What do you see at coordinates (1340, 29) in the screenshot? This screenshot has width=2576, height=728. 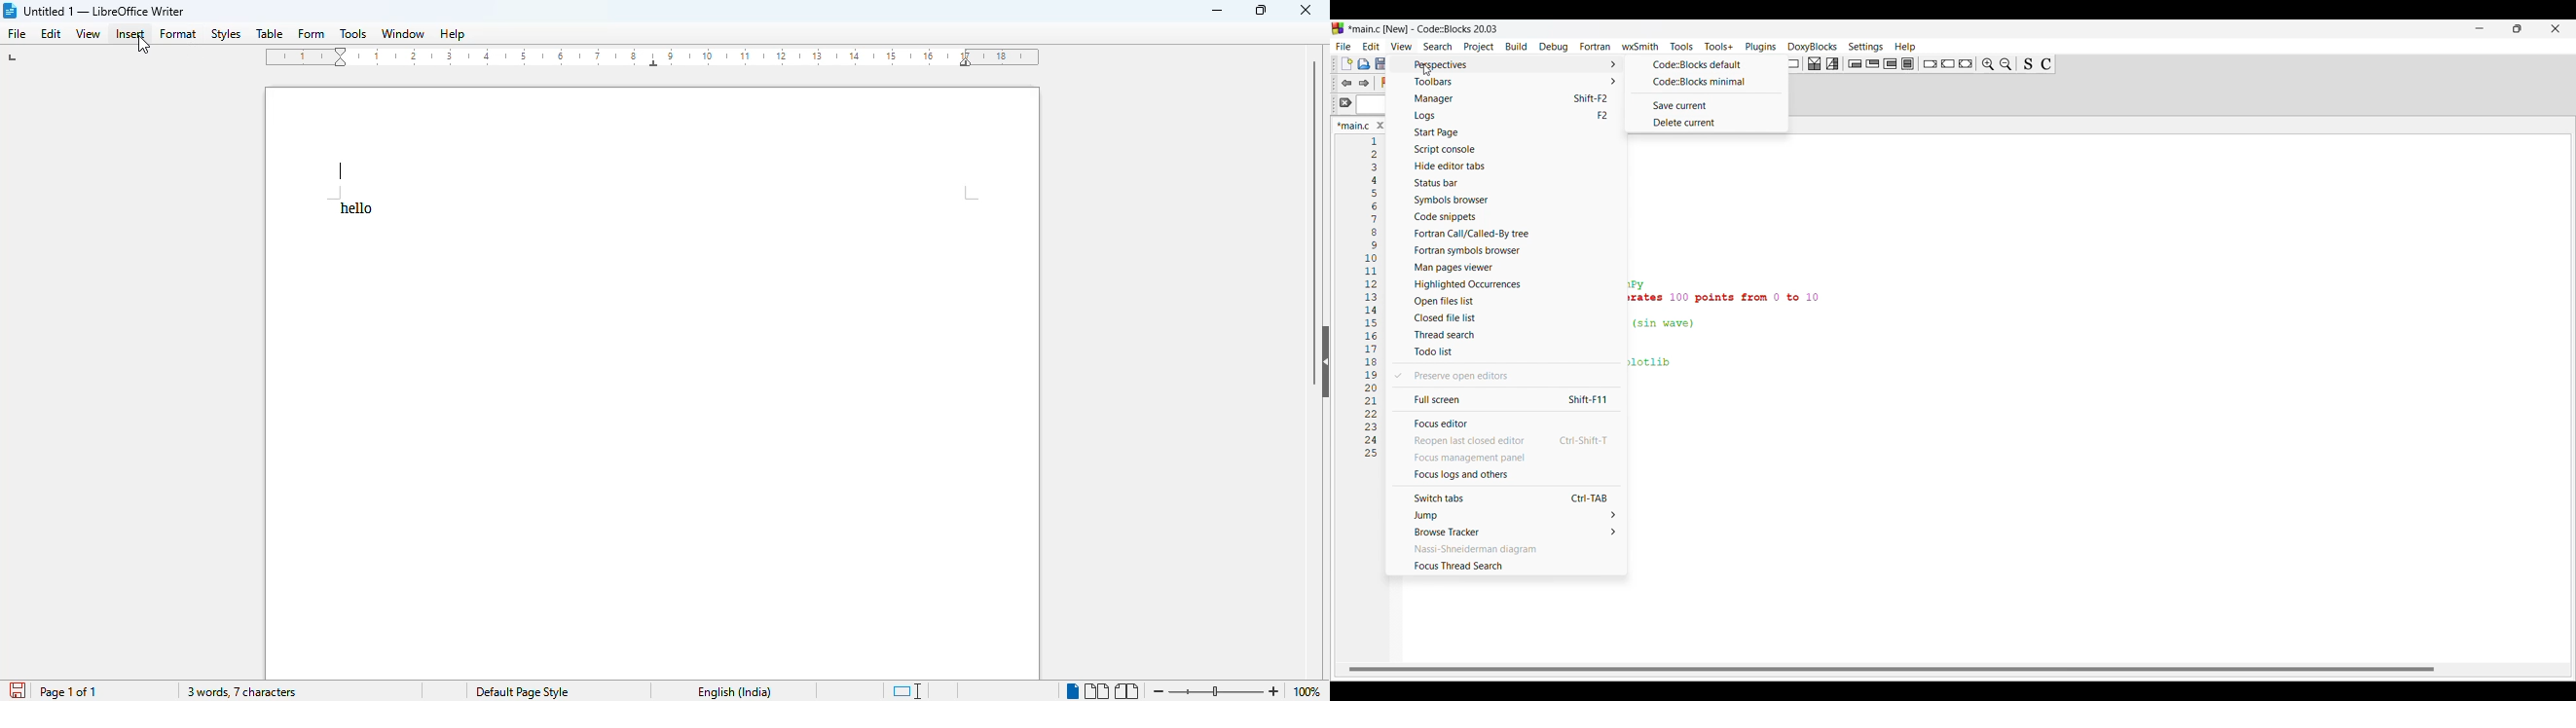 I see `codeblock logo` at bounding box center [1340, 29].